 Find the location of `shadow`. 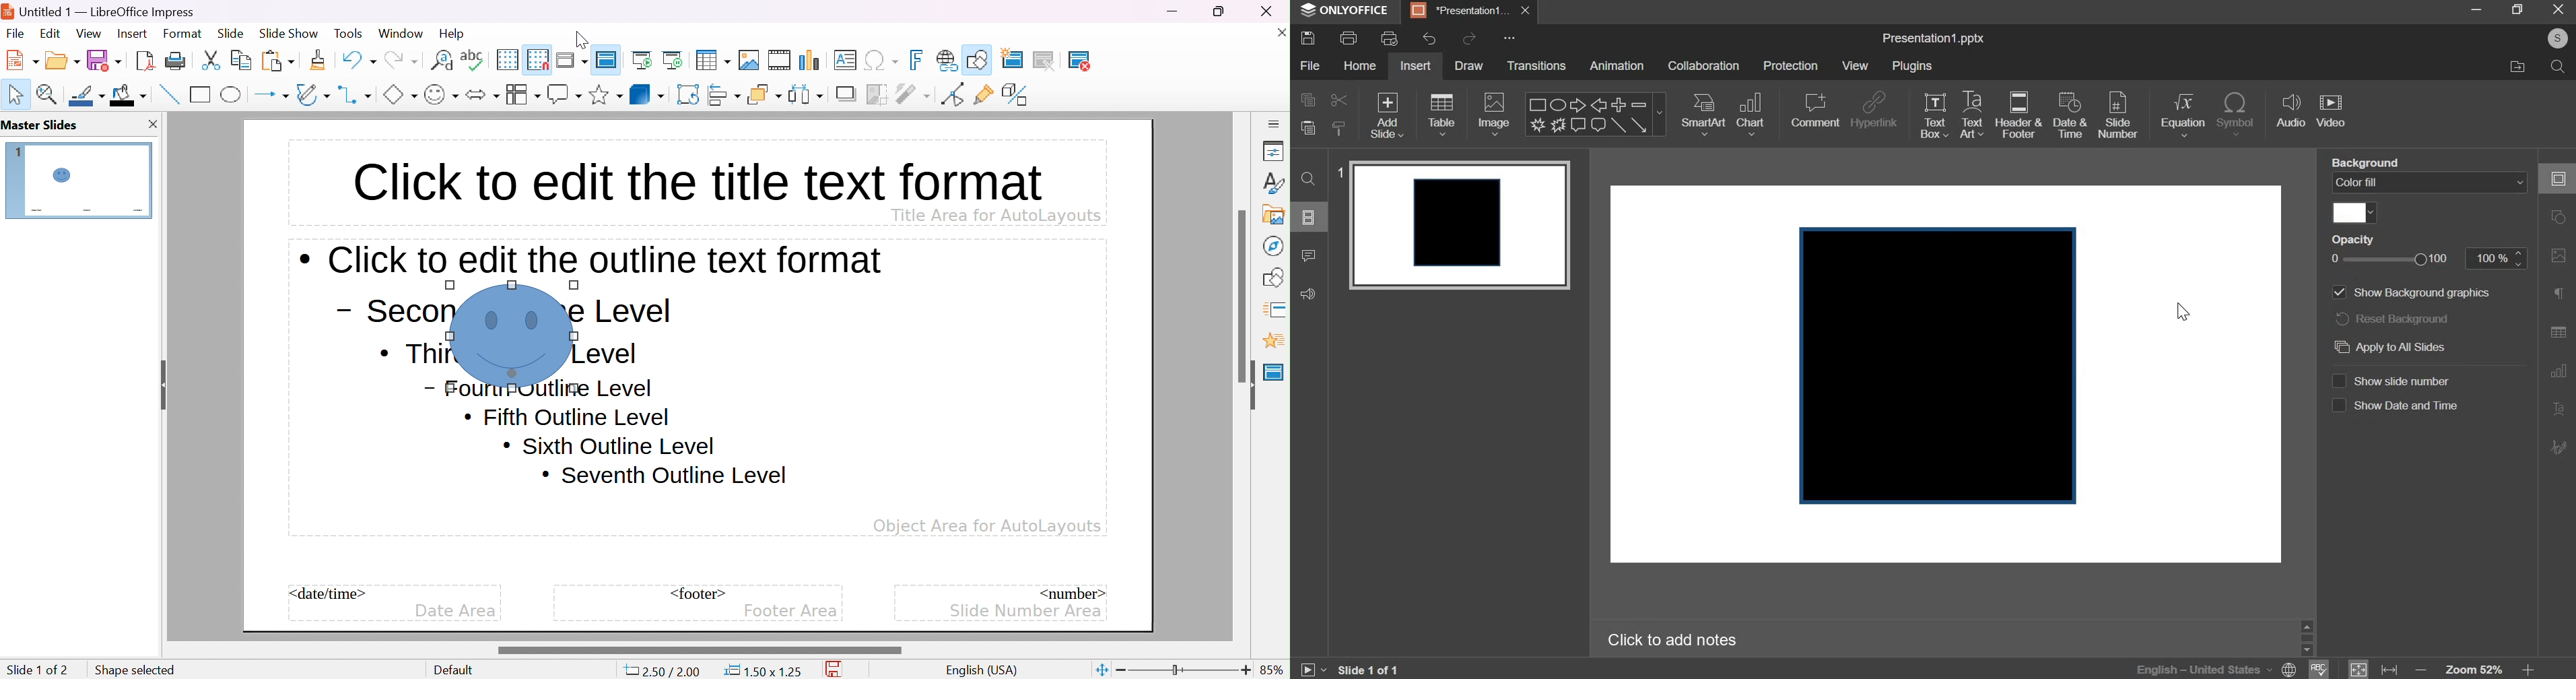

shadow is located at coordinates (848, 95).